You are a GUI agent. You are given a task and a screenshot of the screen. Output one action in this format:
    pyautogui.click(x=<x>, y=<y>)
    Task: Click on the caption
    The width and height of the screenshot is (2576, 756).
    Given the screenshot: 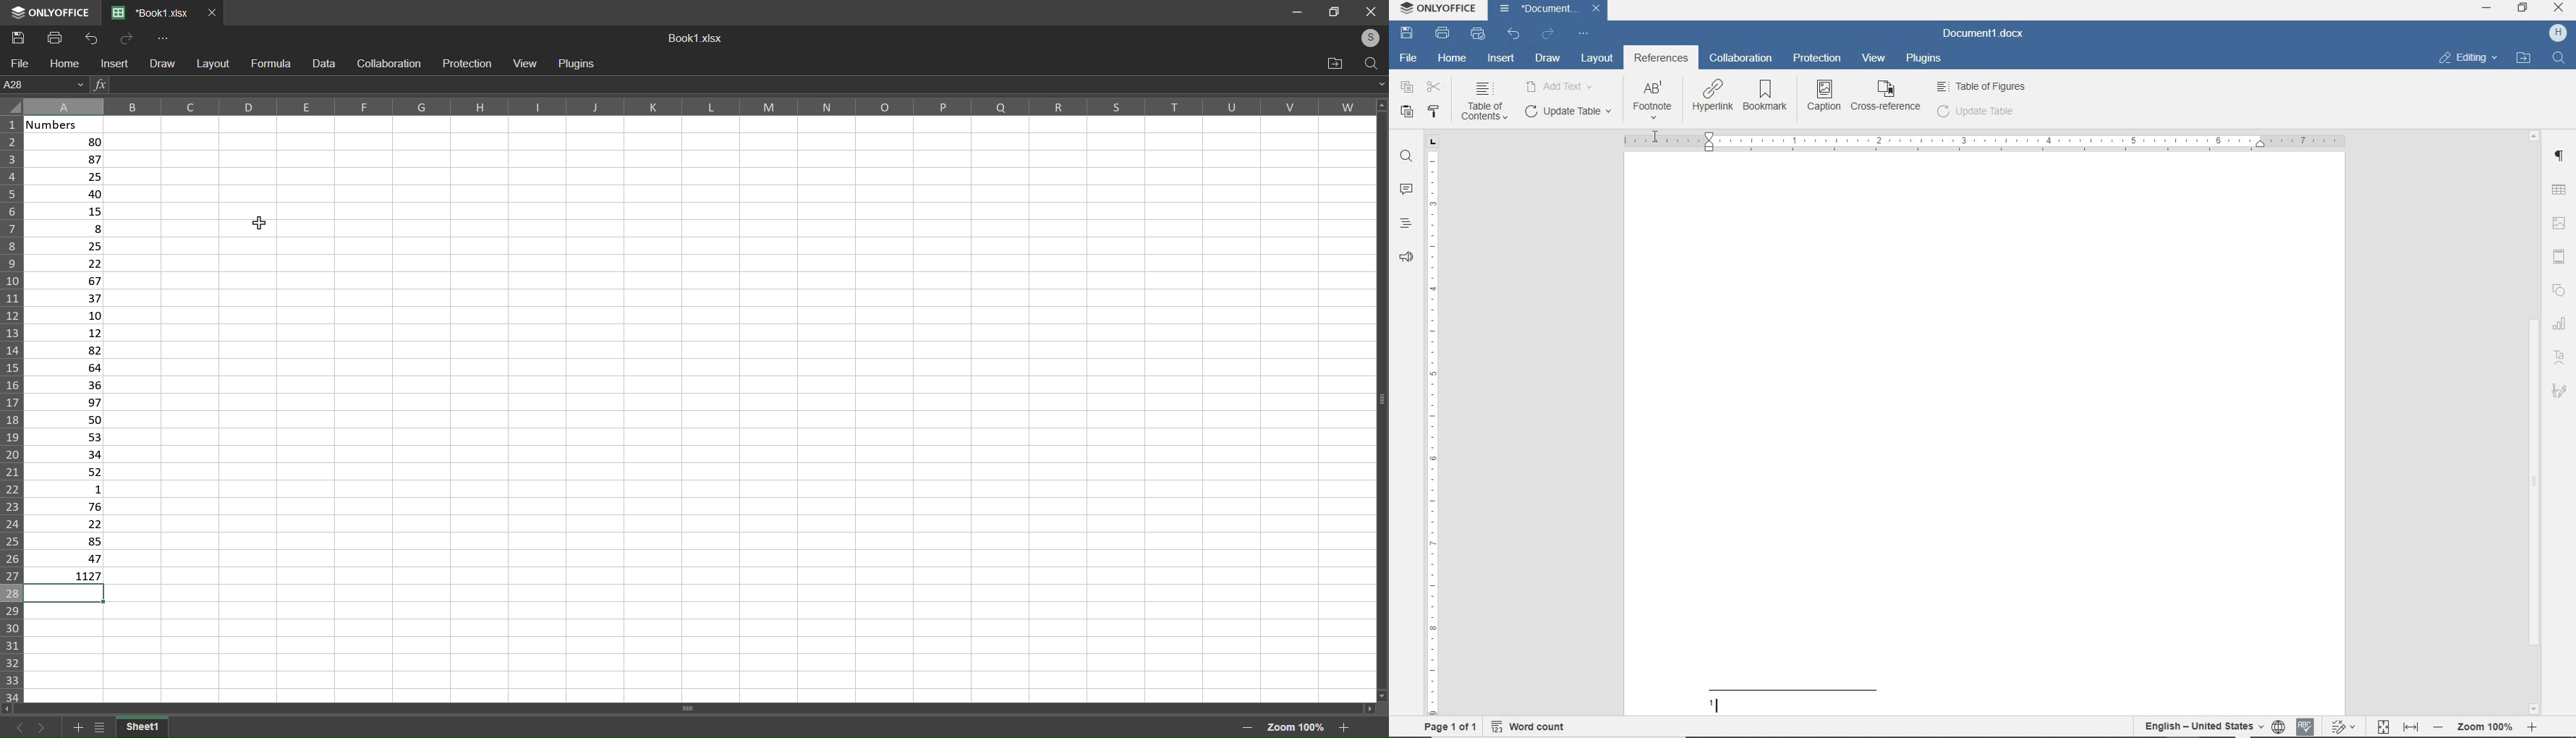 What is the action you would take?
    pyautogui.click(x=1825, y=95)
    